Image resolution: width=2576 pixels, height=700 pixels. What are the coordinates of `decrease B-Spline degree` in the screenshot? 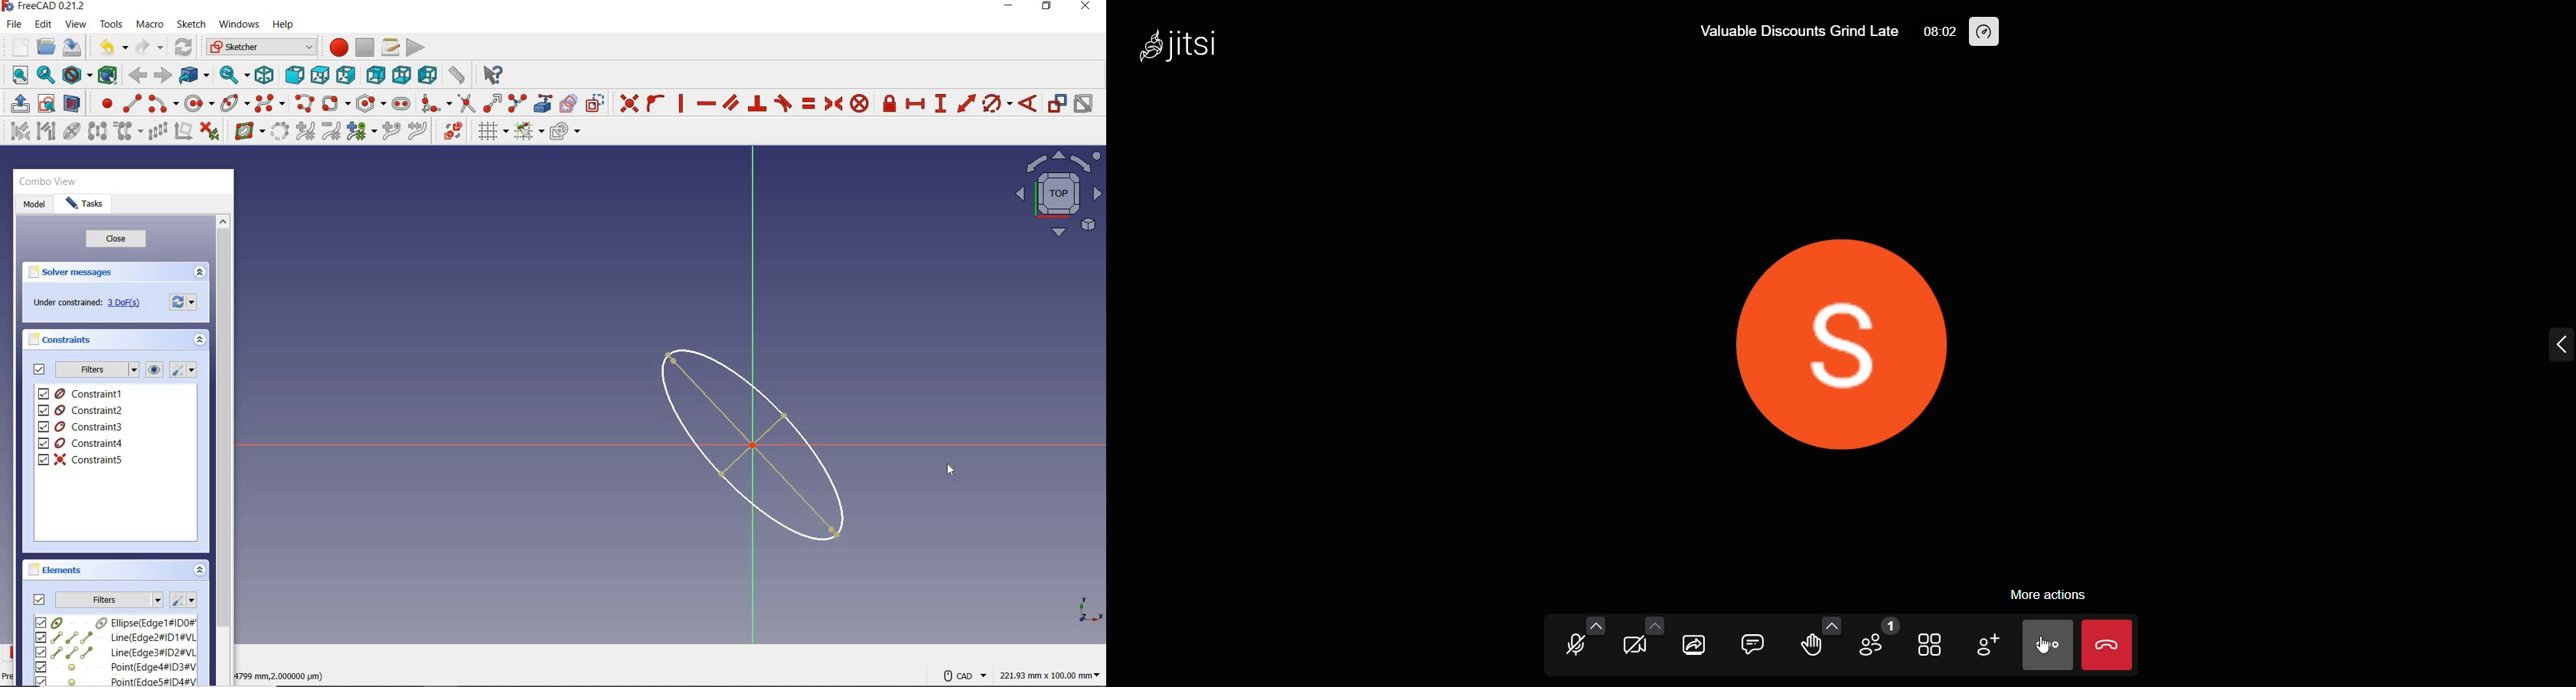 It's located at (331, 131).